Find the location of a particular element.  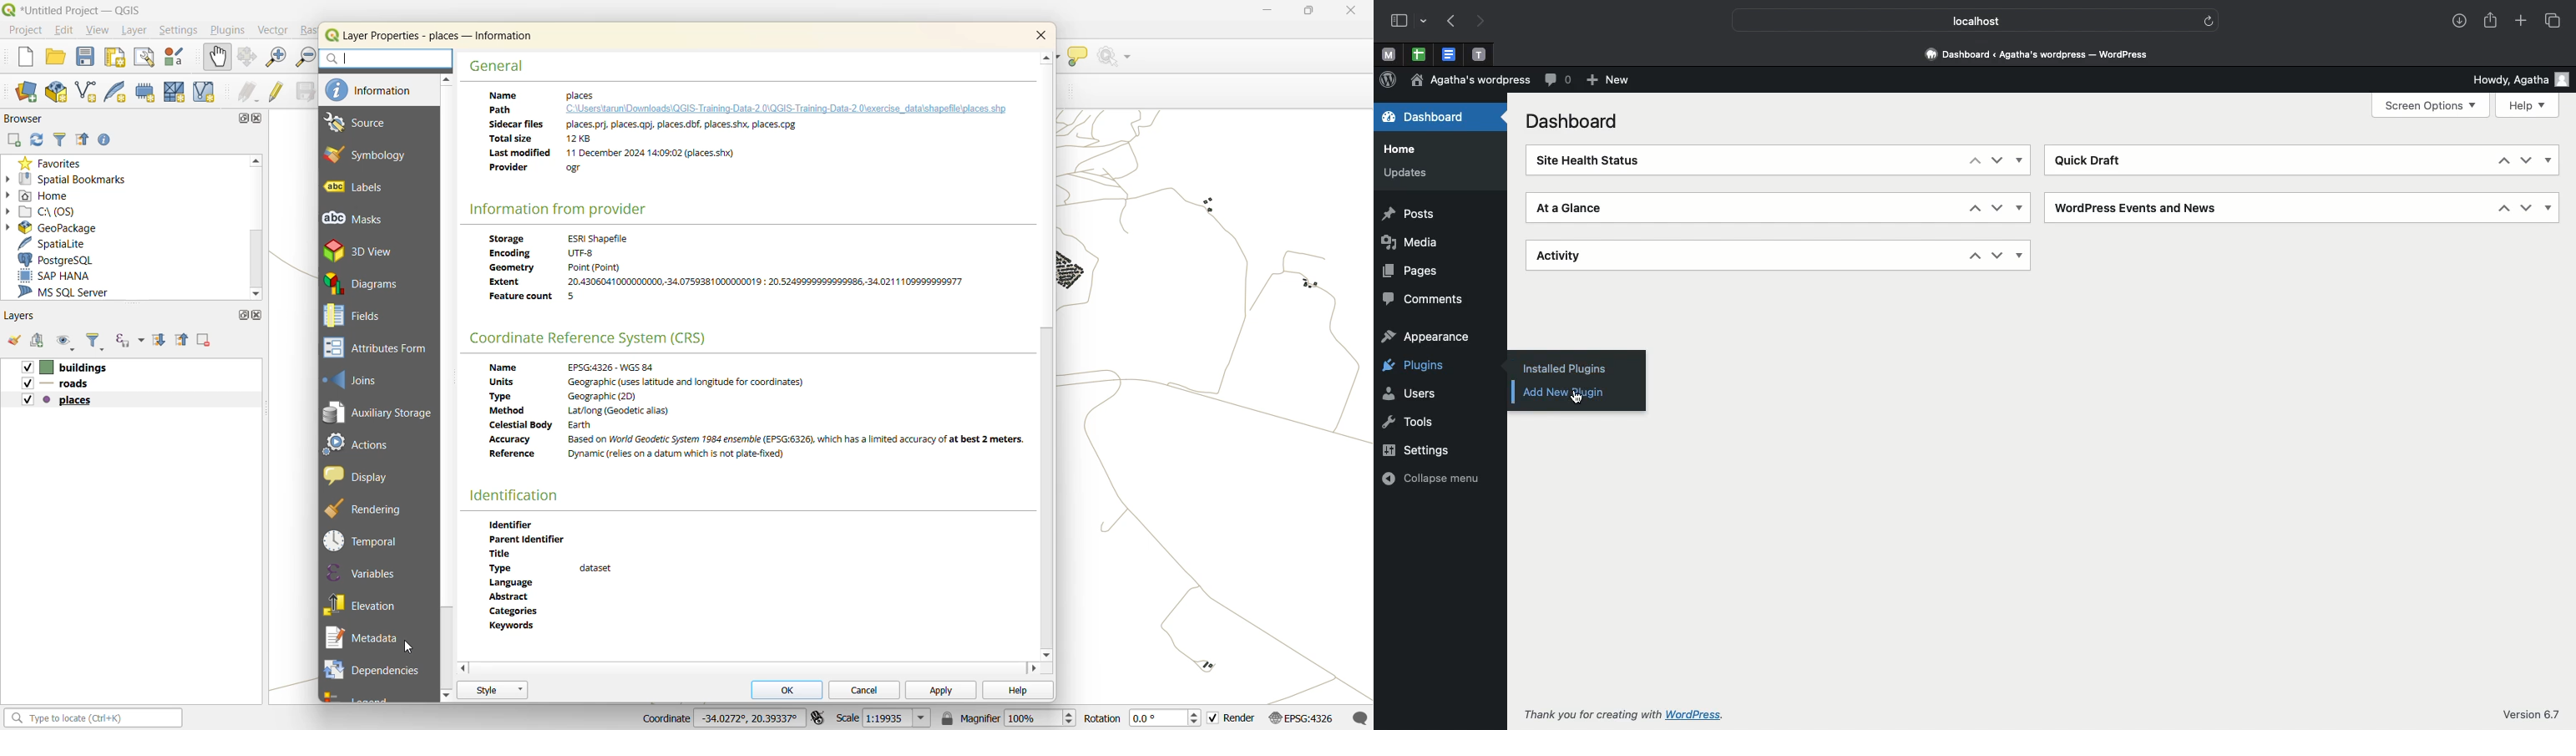

Comment is located at coordinates (1556, 81).